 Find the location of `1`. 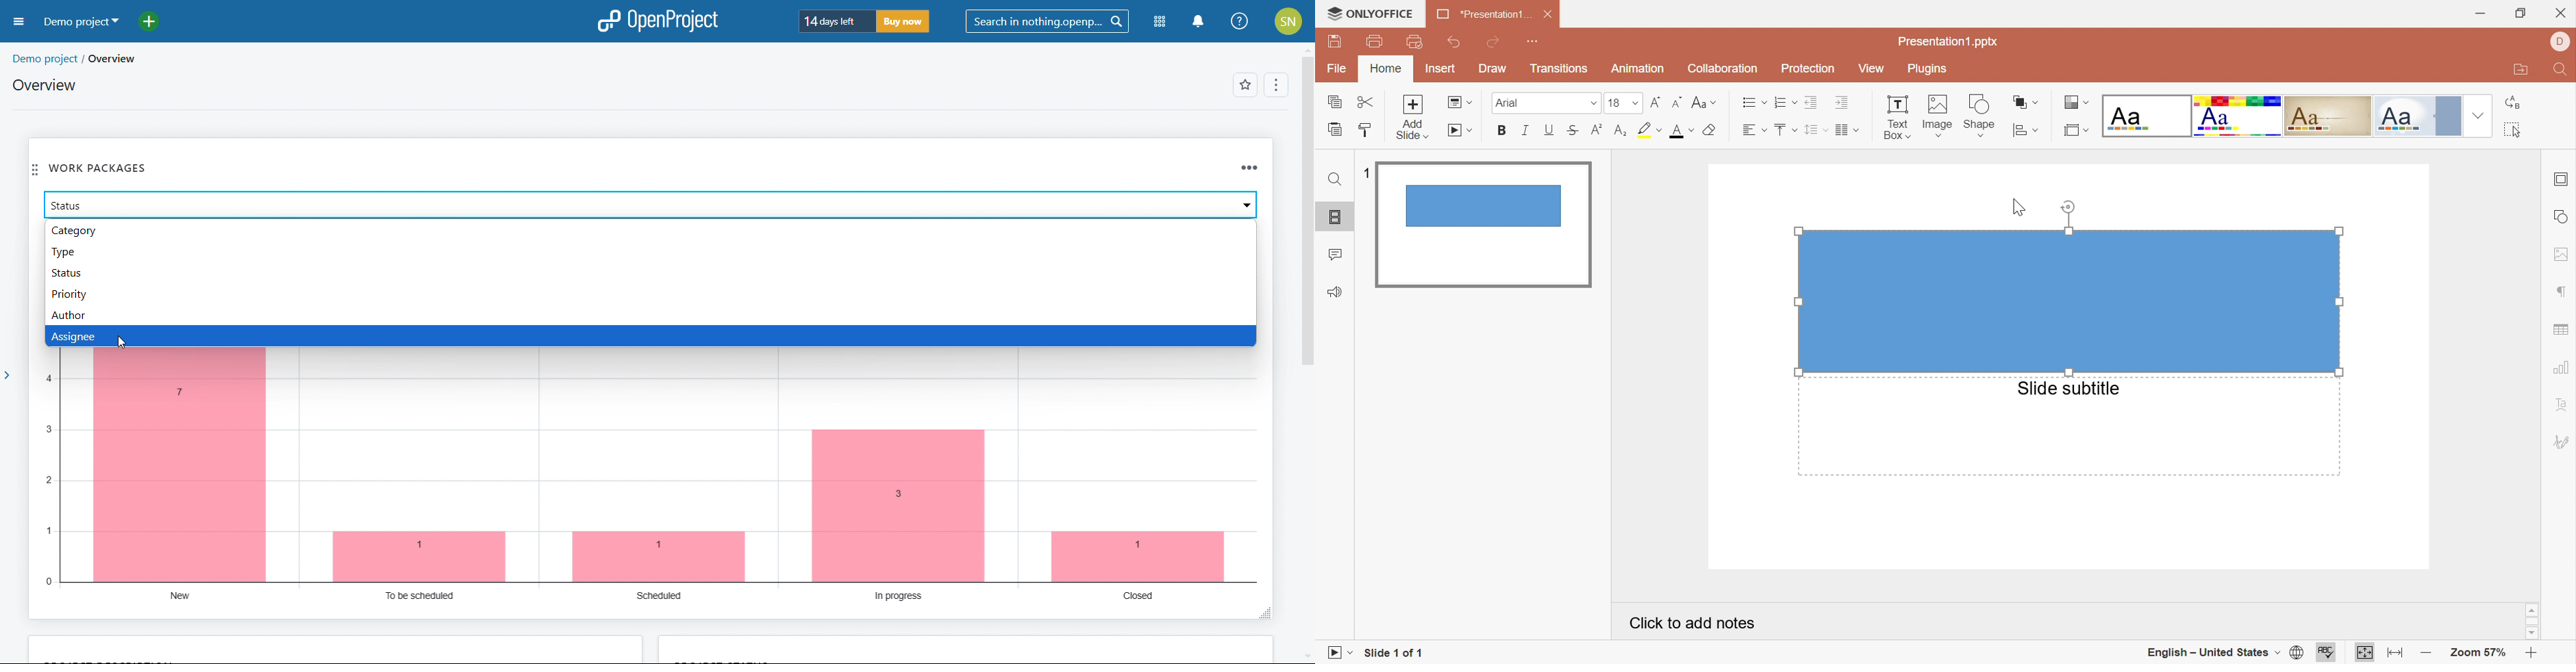

1 is located at coordinates (1368, 175).